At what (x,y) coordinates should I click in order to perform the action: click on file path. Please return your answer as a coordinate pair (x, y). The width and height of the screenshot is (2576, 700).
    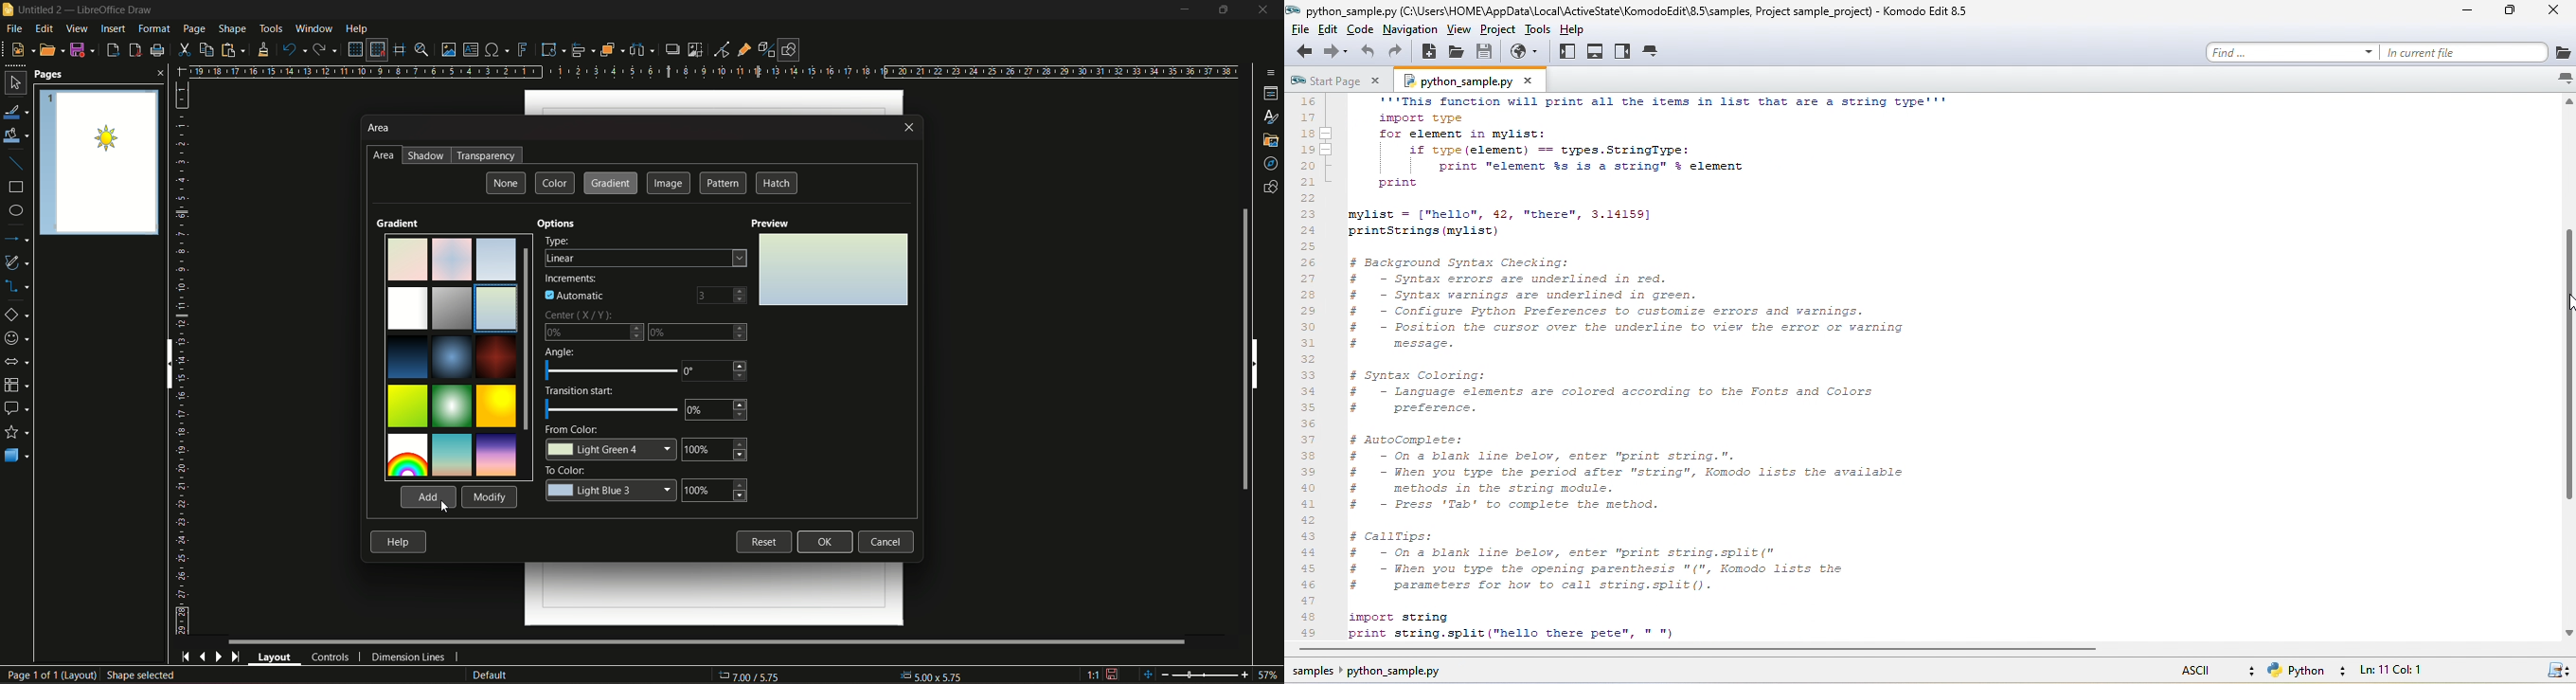
    Looking at the image, I should click on (1637, 9).